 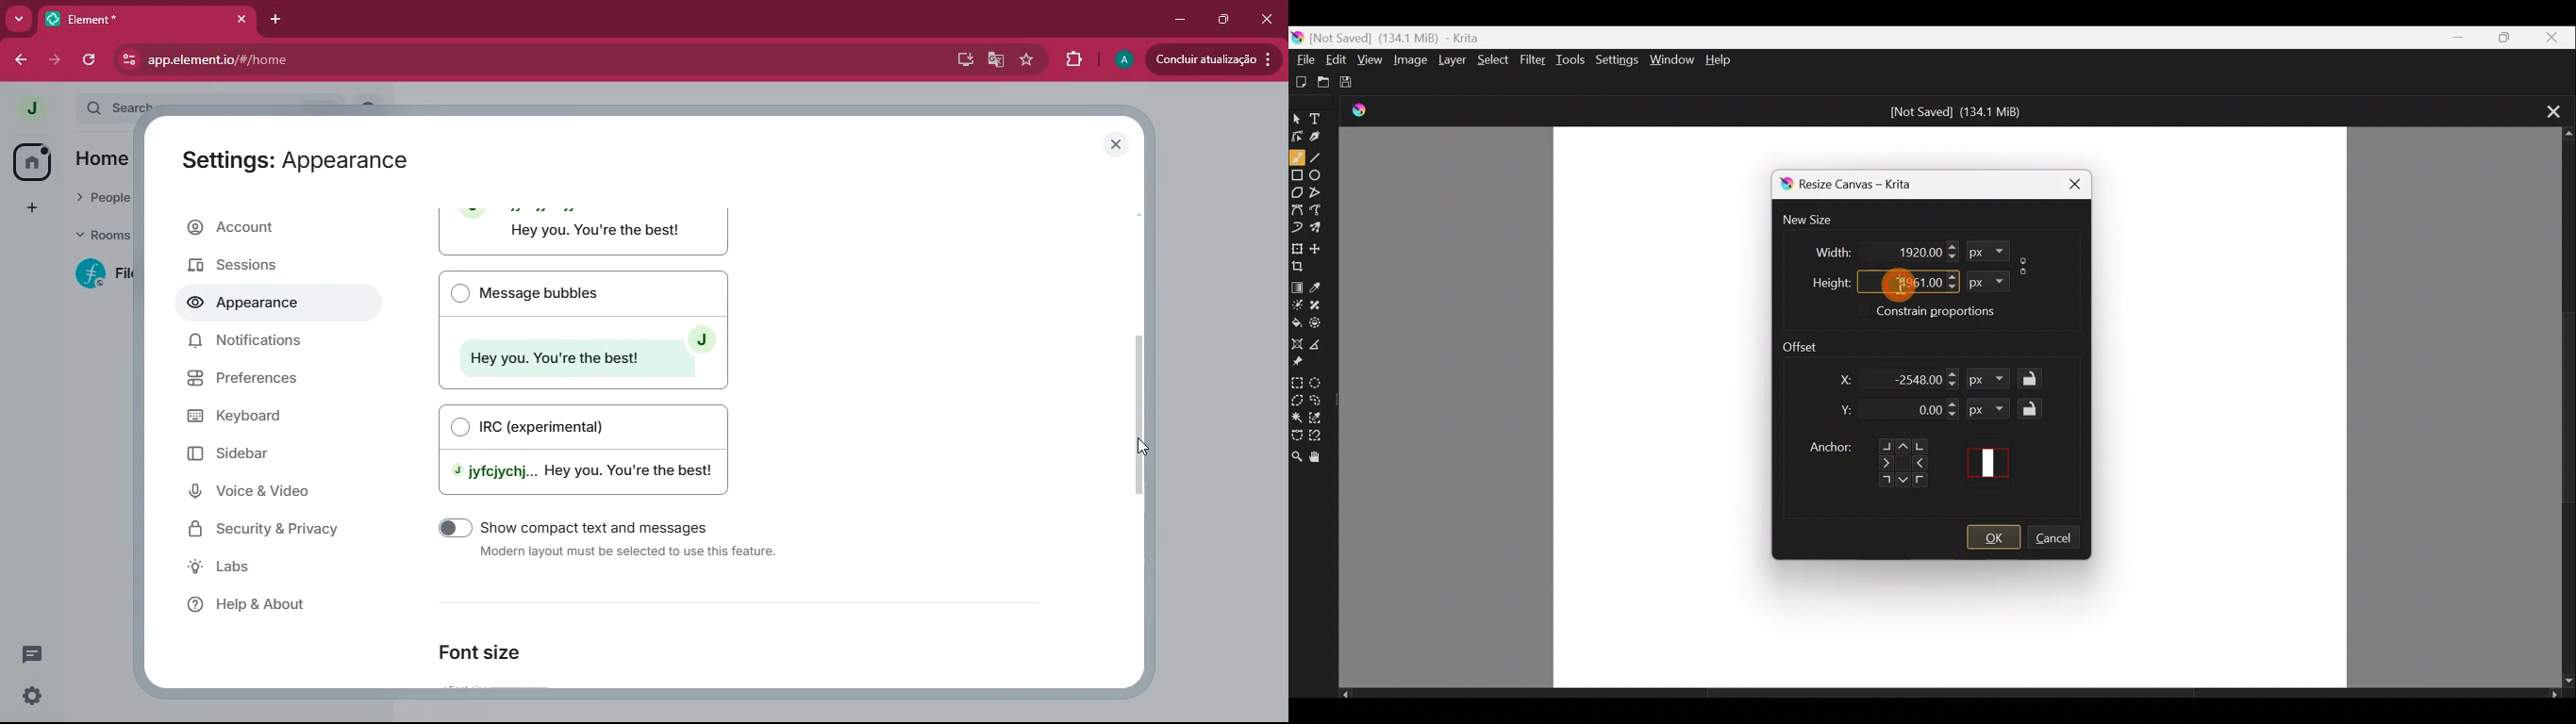 I want to click on Rectangular selection tool, so click(x=1299, y=382).